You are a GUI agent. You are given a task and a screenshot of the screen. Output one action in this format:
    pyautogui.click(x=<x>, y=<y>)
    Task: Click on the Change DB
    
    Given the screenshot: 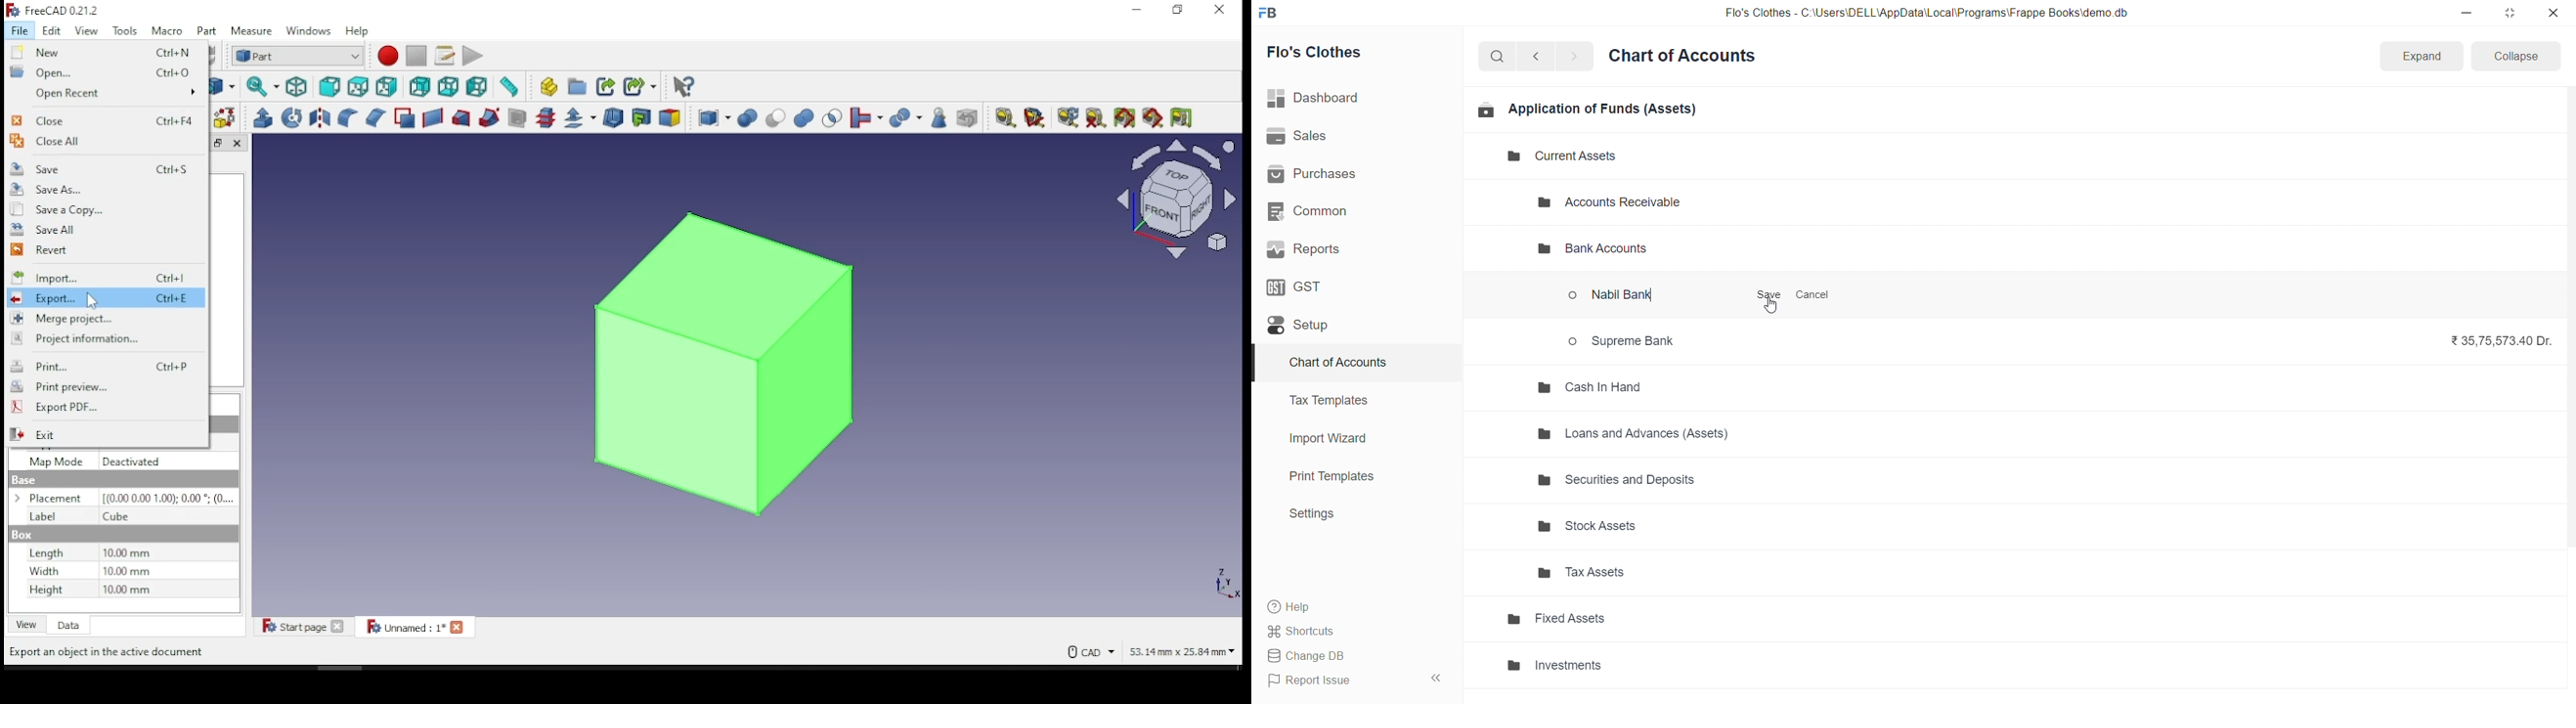 What is the action you would take?
    pyautogui.click(x=1350, y=656)
    